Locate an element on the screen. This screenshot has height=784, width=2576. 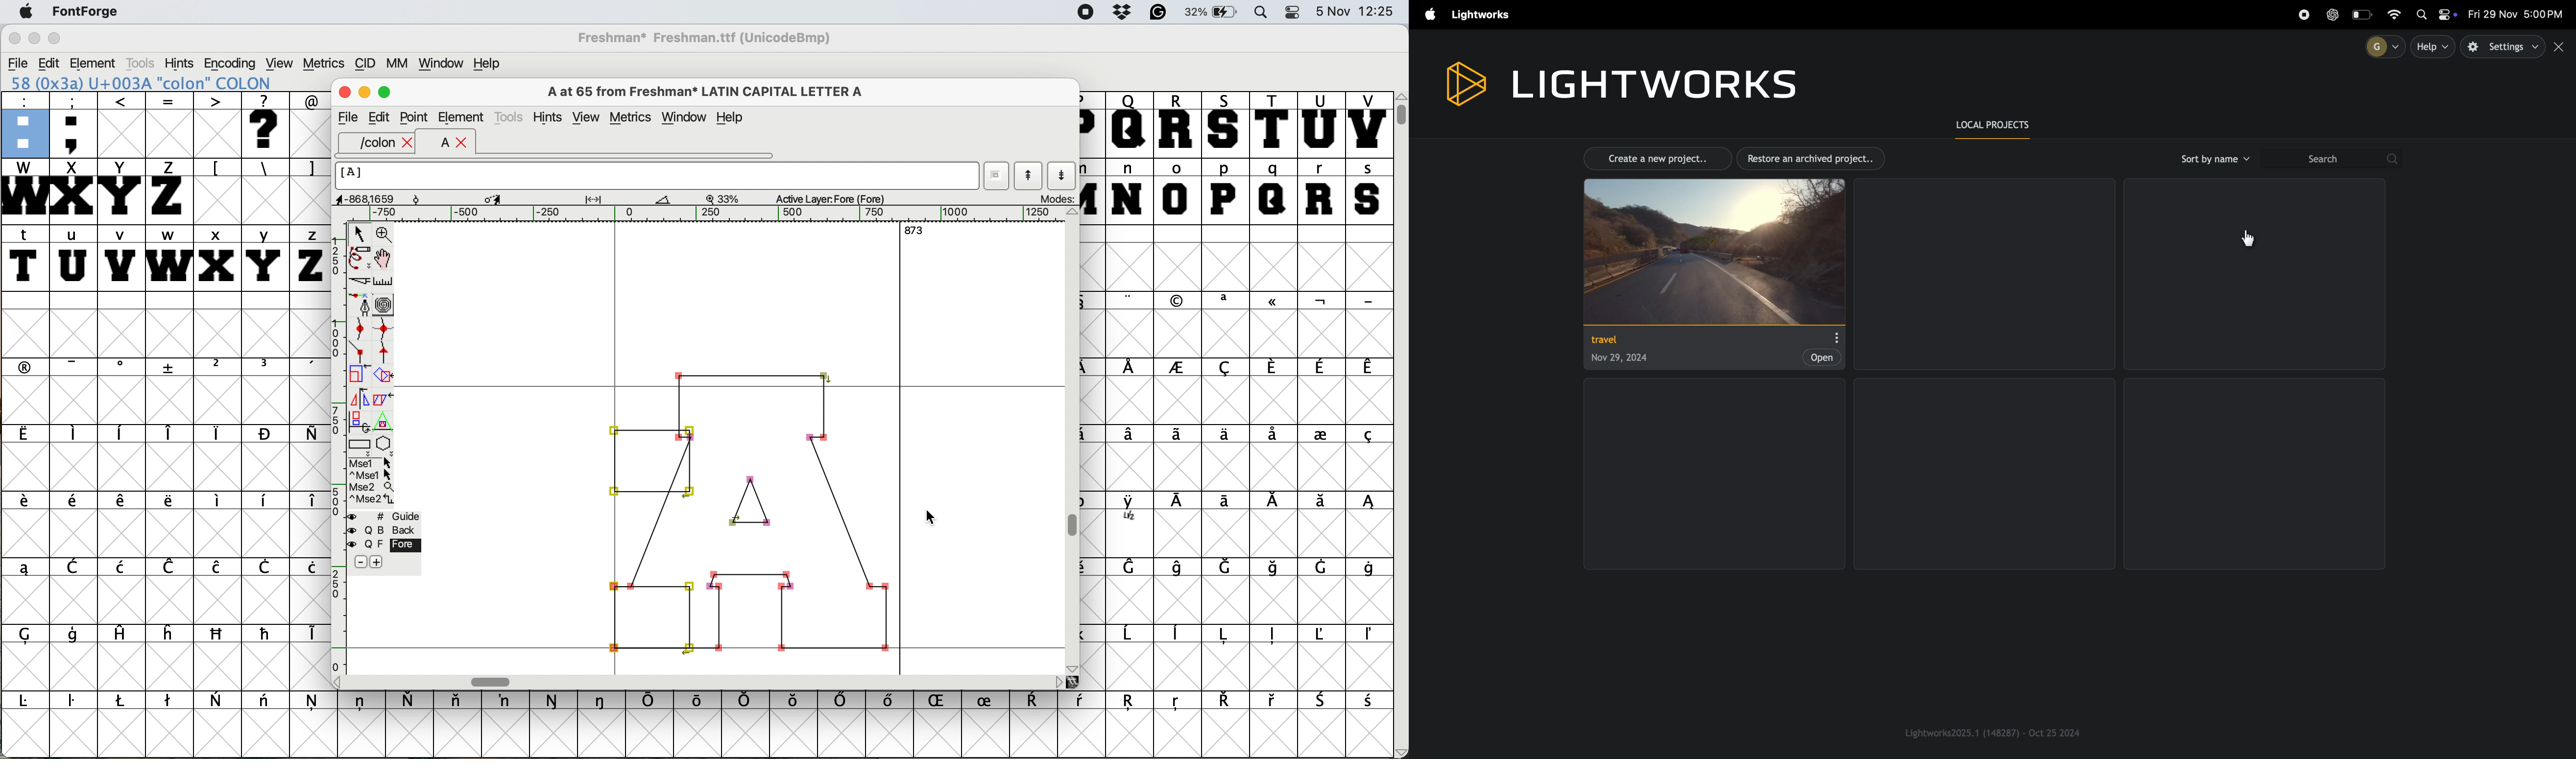
close is located at coordinates (2561, 47).